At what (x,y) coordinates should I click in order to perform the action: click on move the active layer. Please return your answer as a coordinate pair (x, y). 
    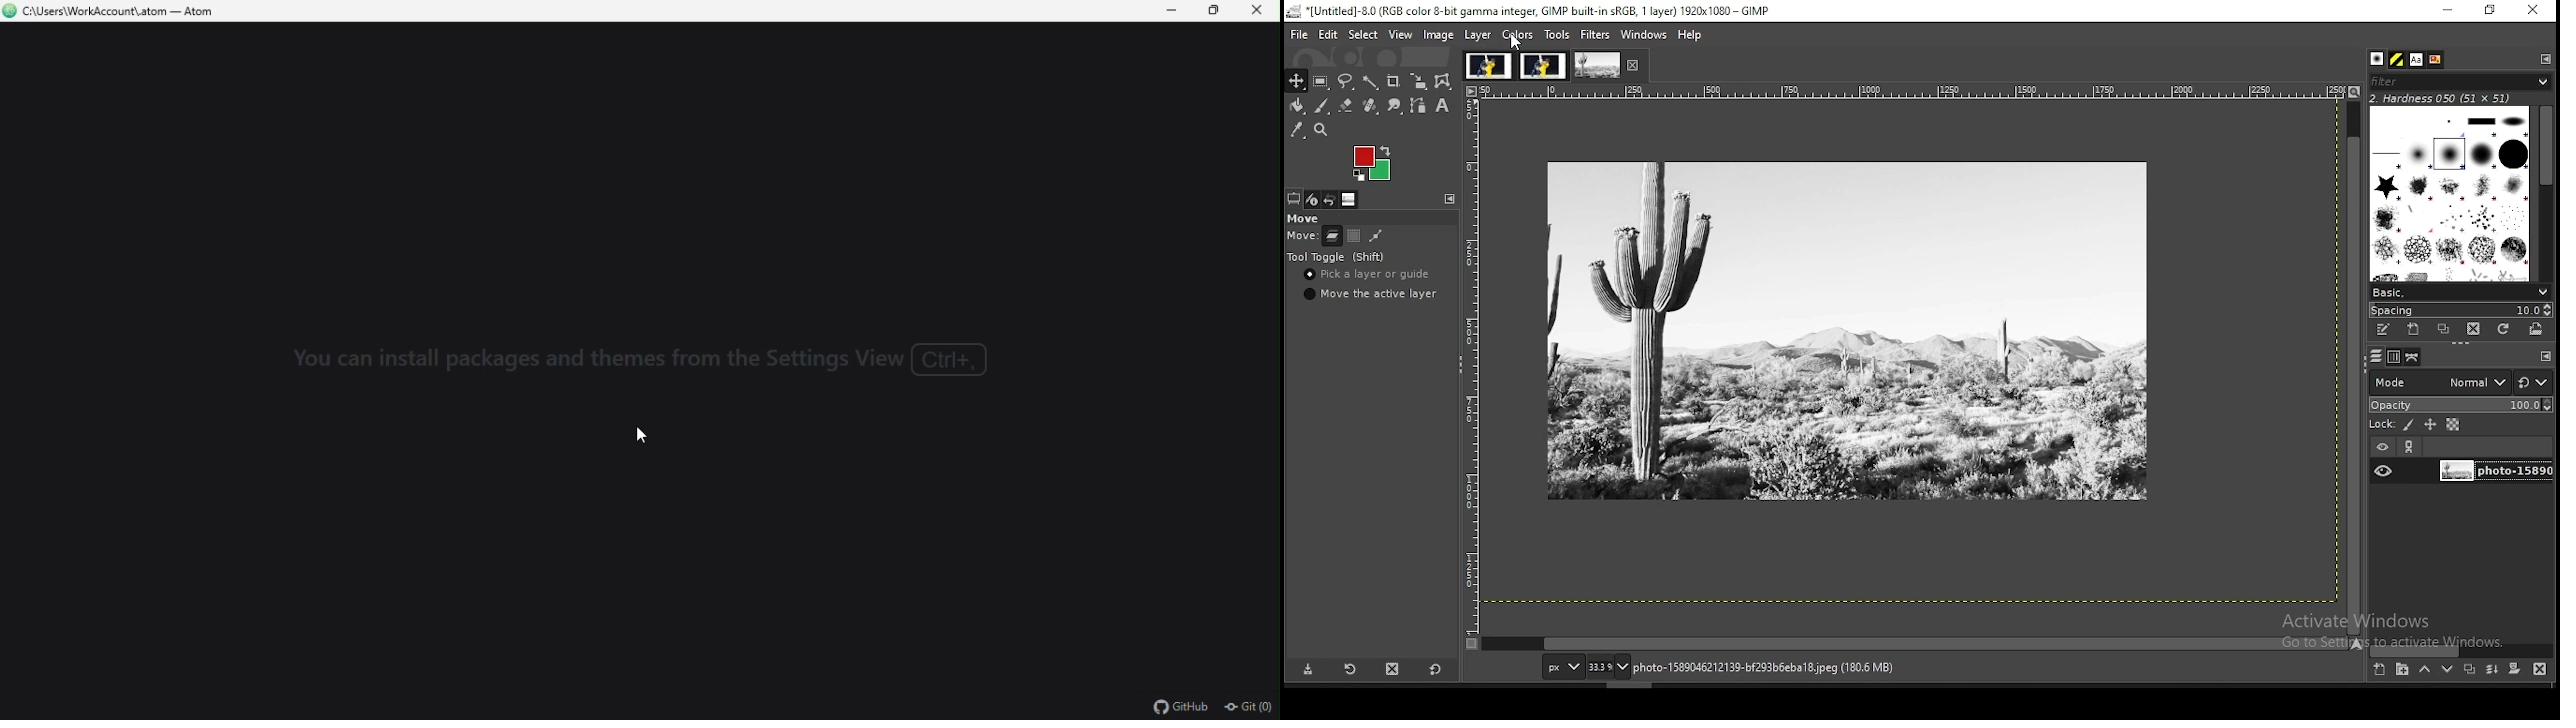
    Looking at the image, I should click on (1374, 293).